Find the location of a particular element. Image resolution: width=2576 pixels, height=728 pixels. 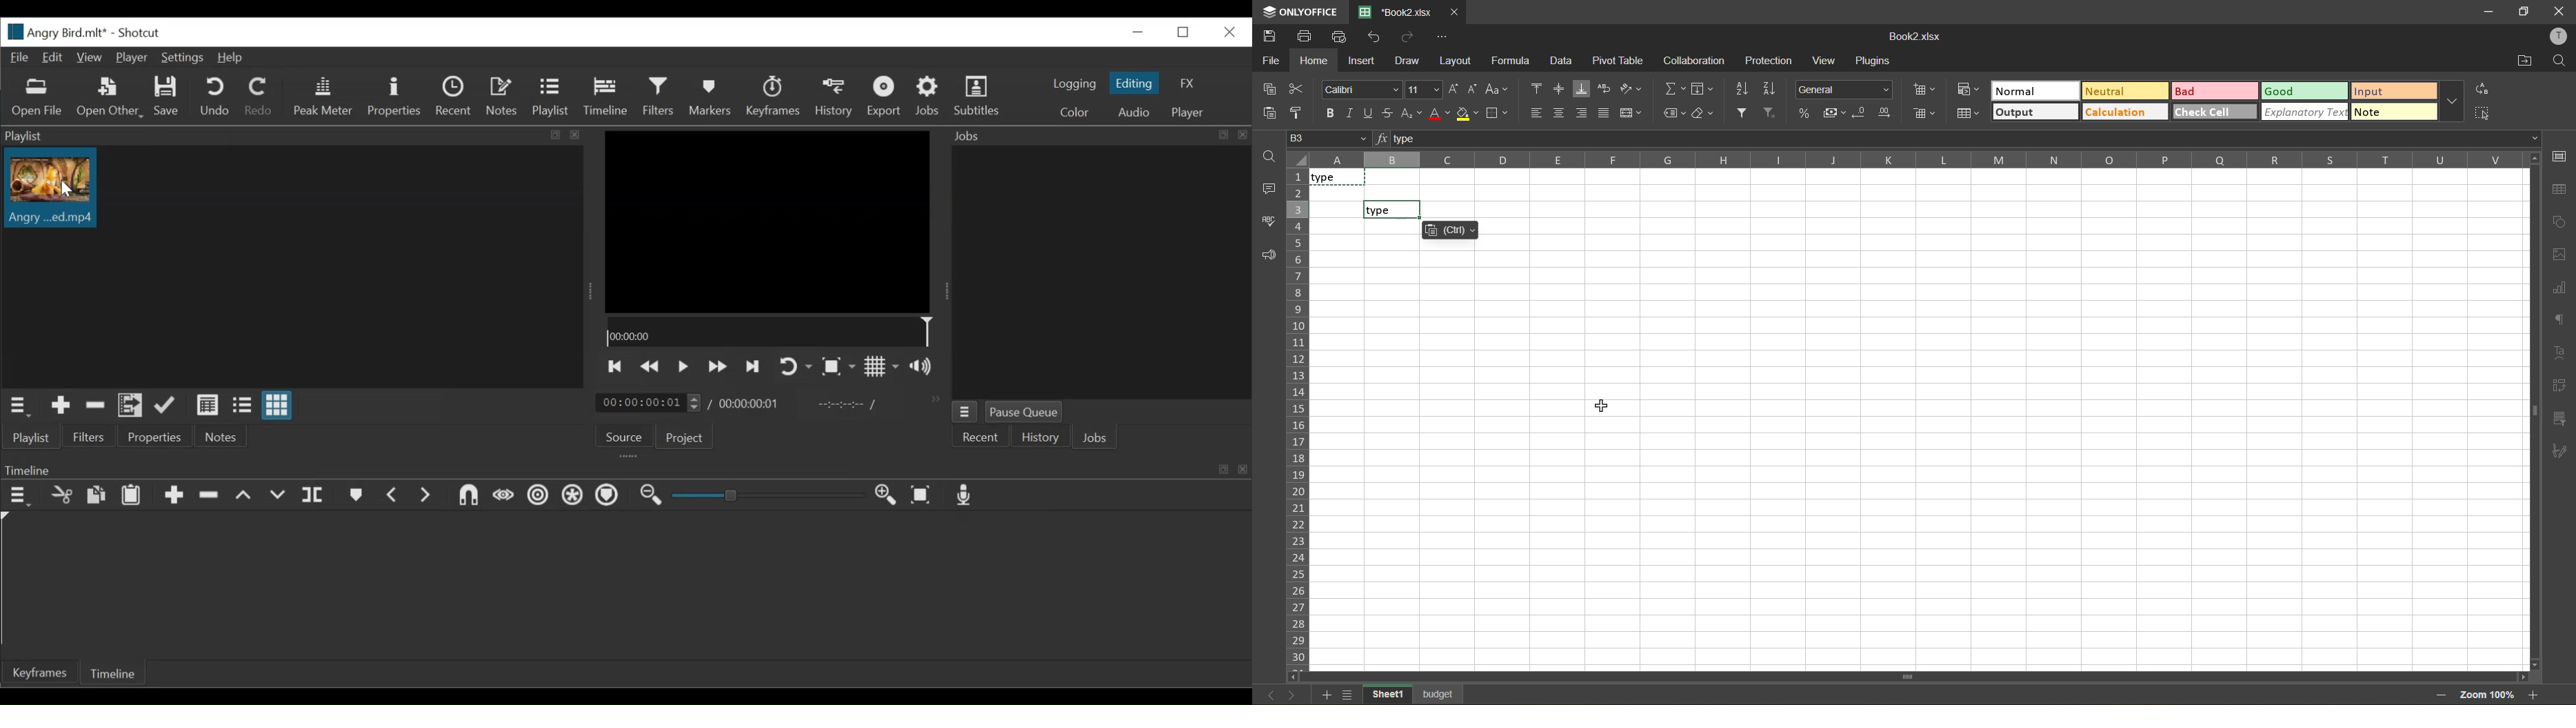

note is located at coordinates (2394, 112).